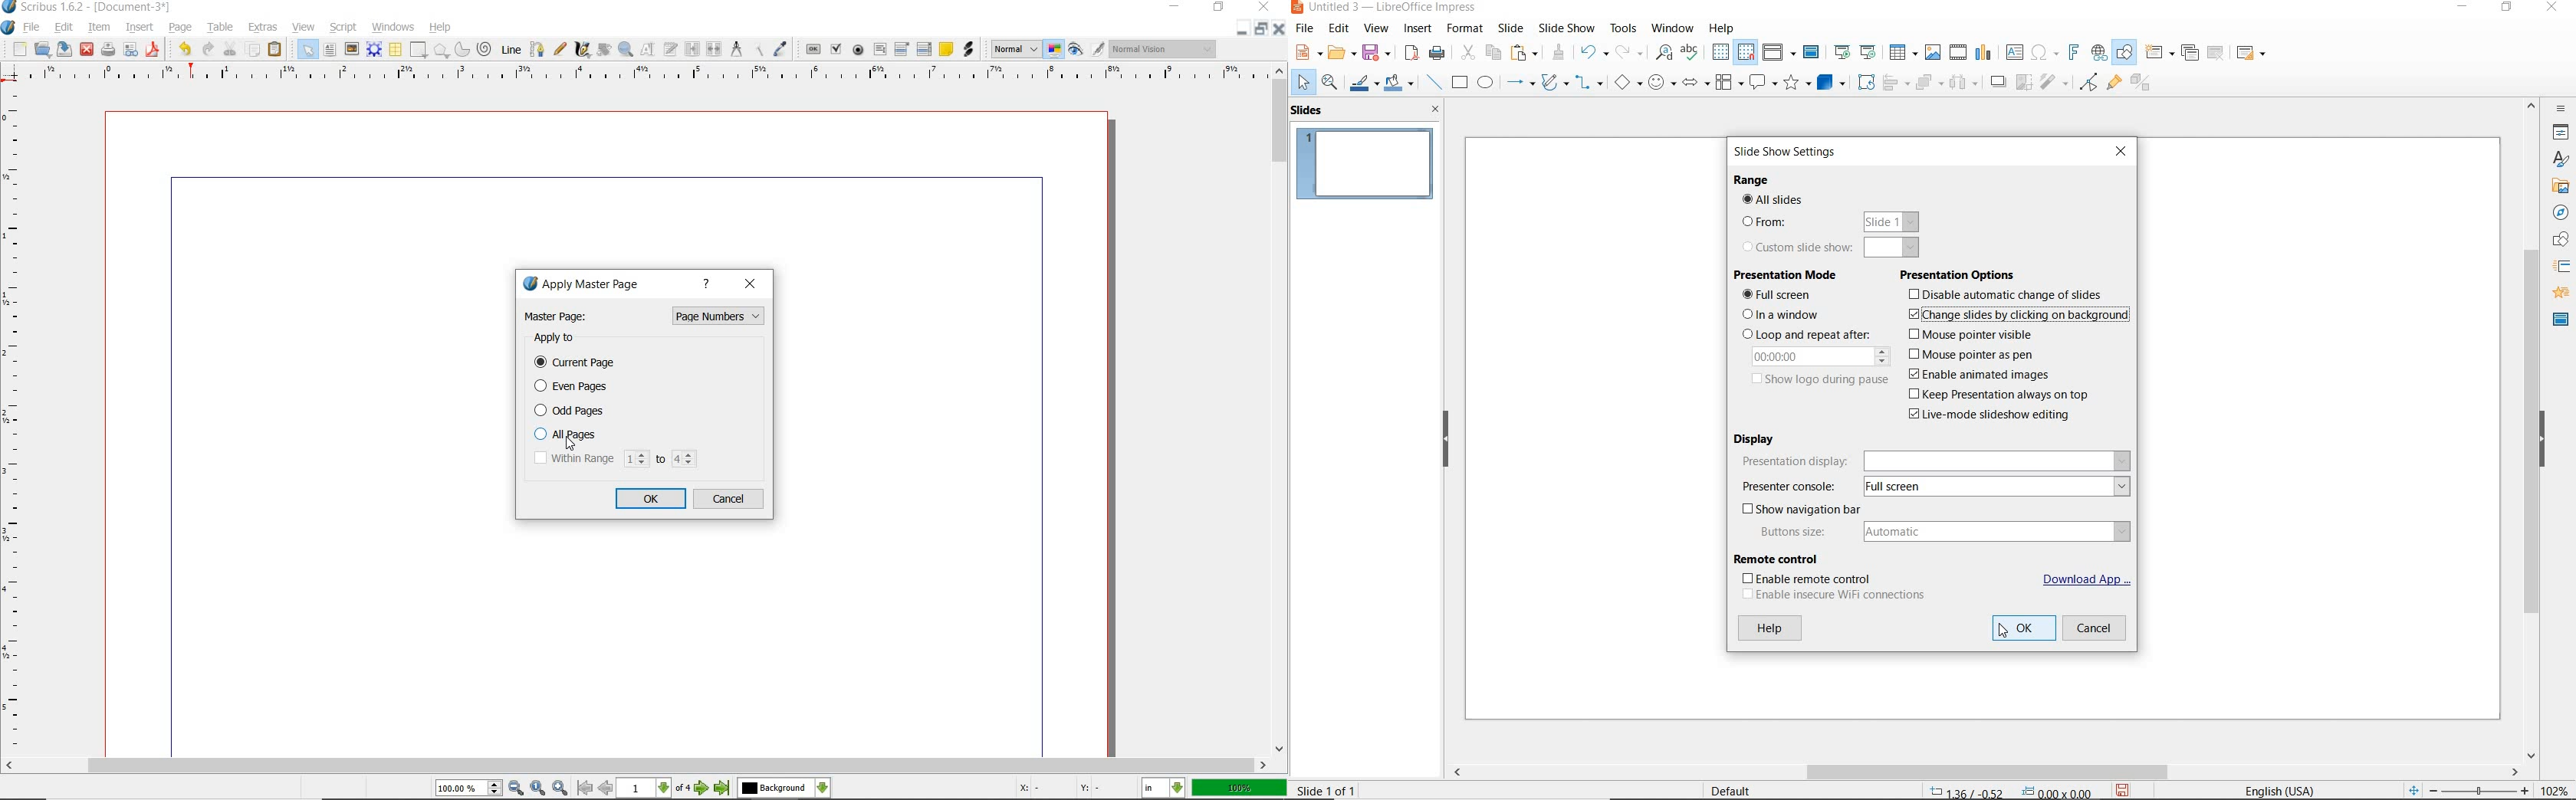  Describe the element at coordinates (1812, 52) in the screenshot. I see `MASTER SLIDE` at that location.